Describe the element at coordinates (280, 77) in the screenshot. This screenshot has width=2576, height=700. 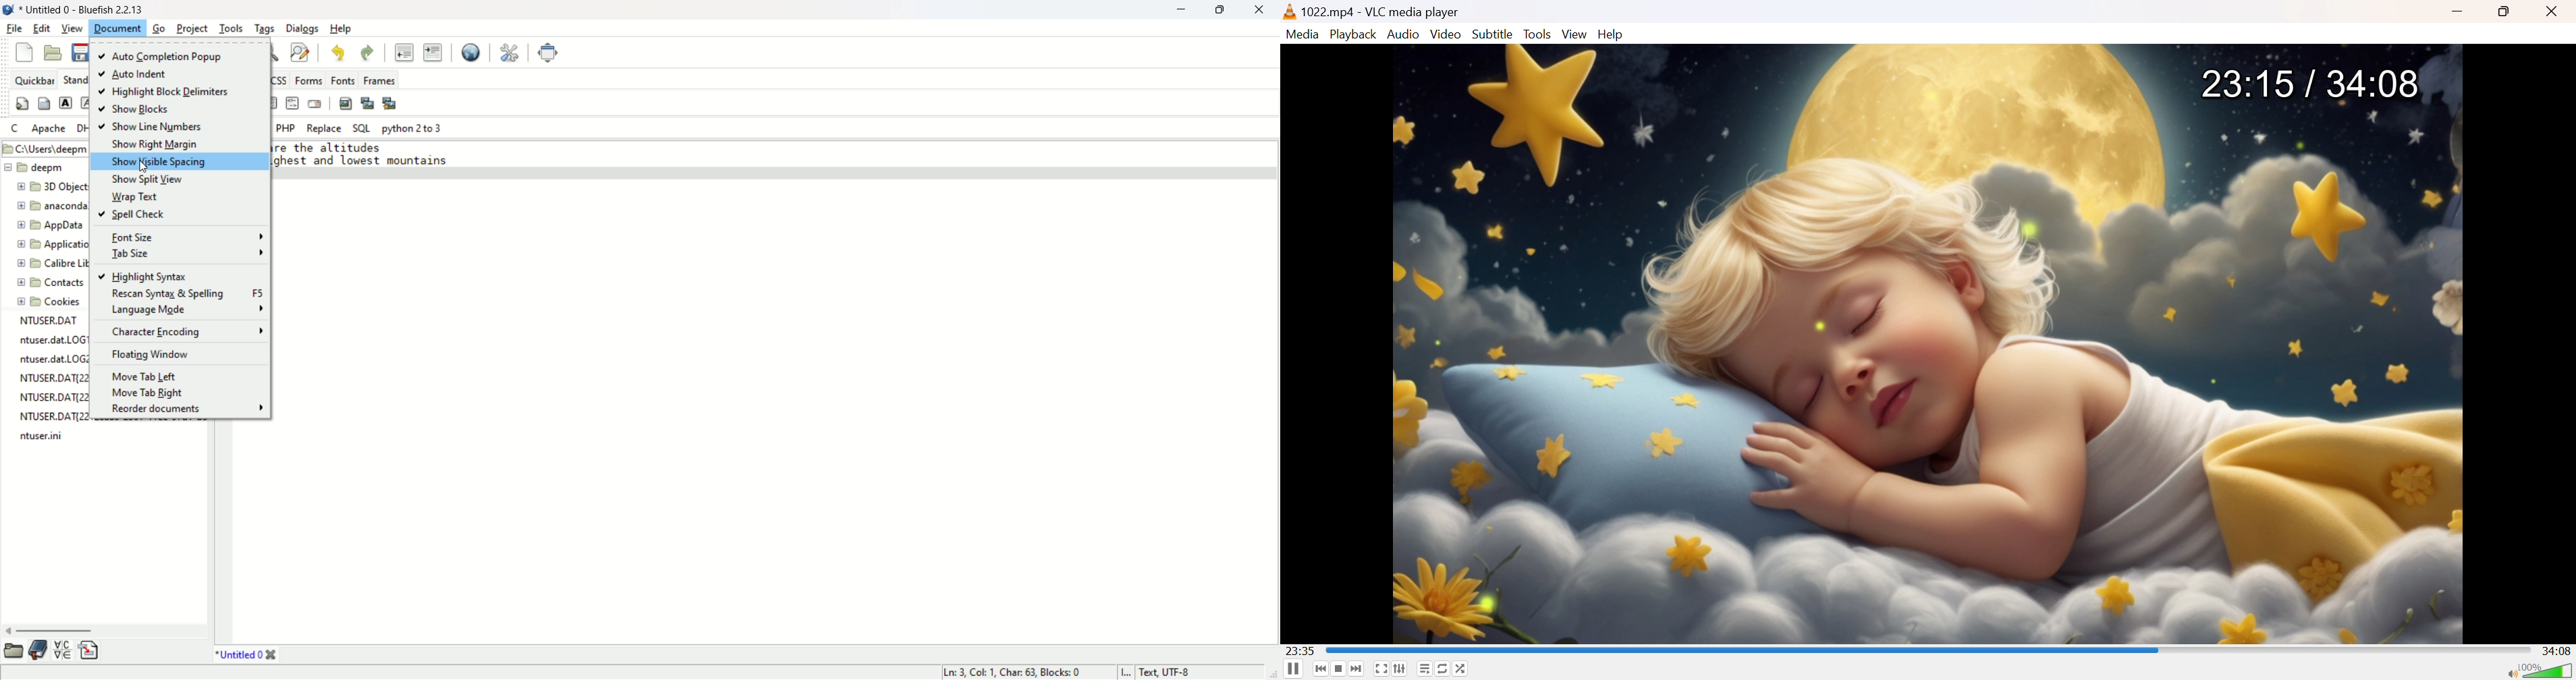
I see `CSS` at that location.